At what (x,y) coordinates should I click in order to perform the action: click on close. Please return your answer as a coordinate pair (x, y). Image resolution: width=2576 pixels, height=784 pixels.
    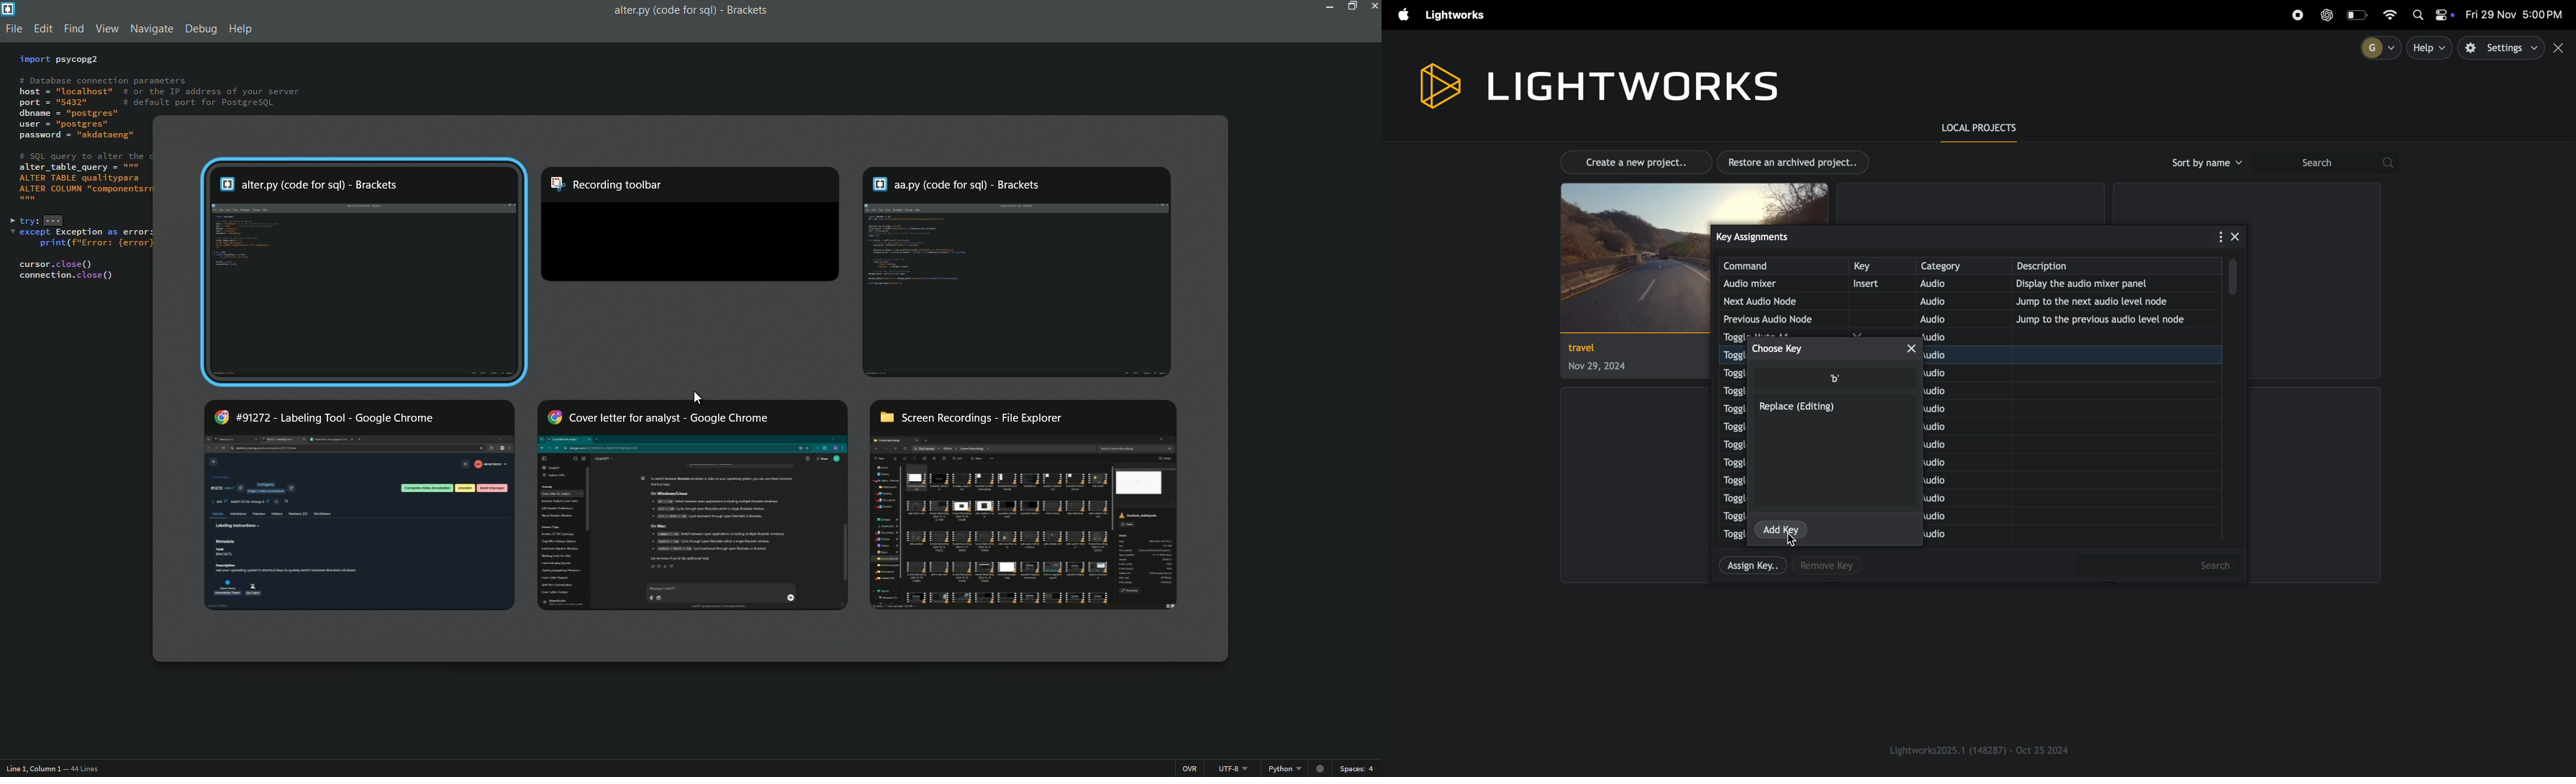
    Looking at the image, I should click on (1919, 350).